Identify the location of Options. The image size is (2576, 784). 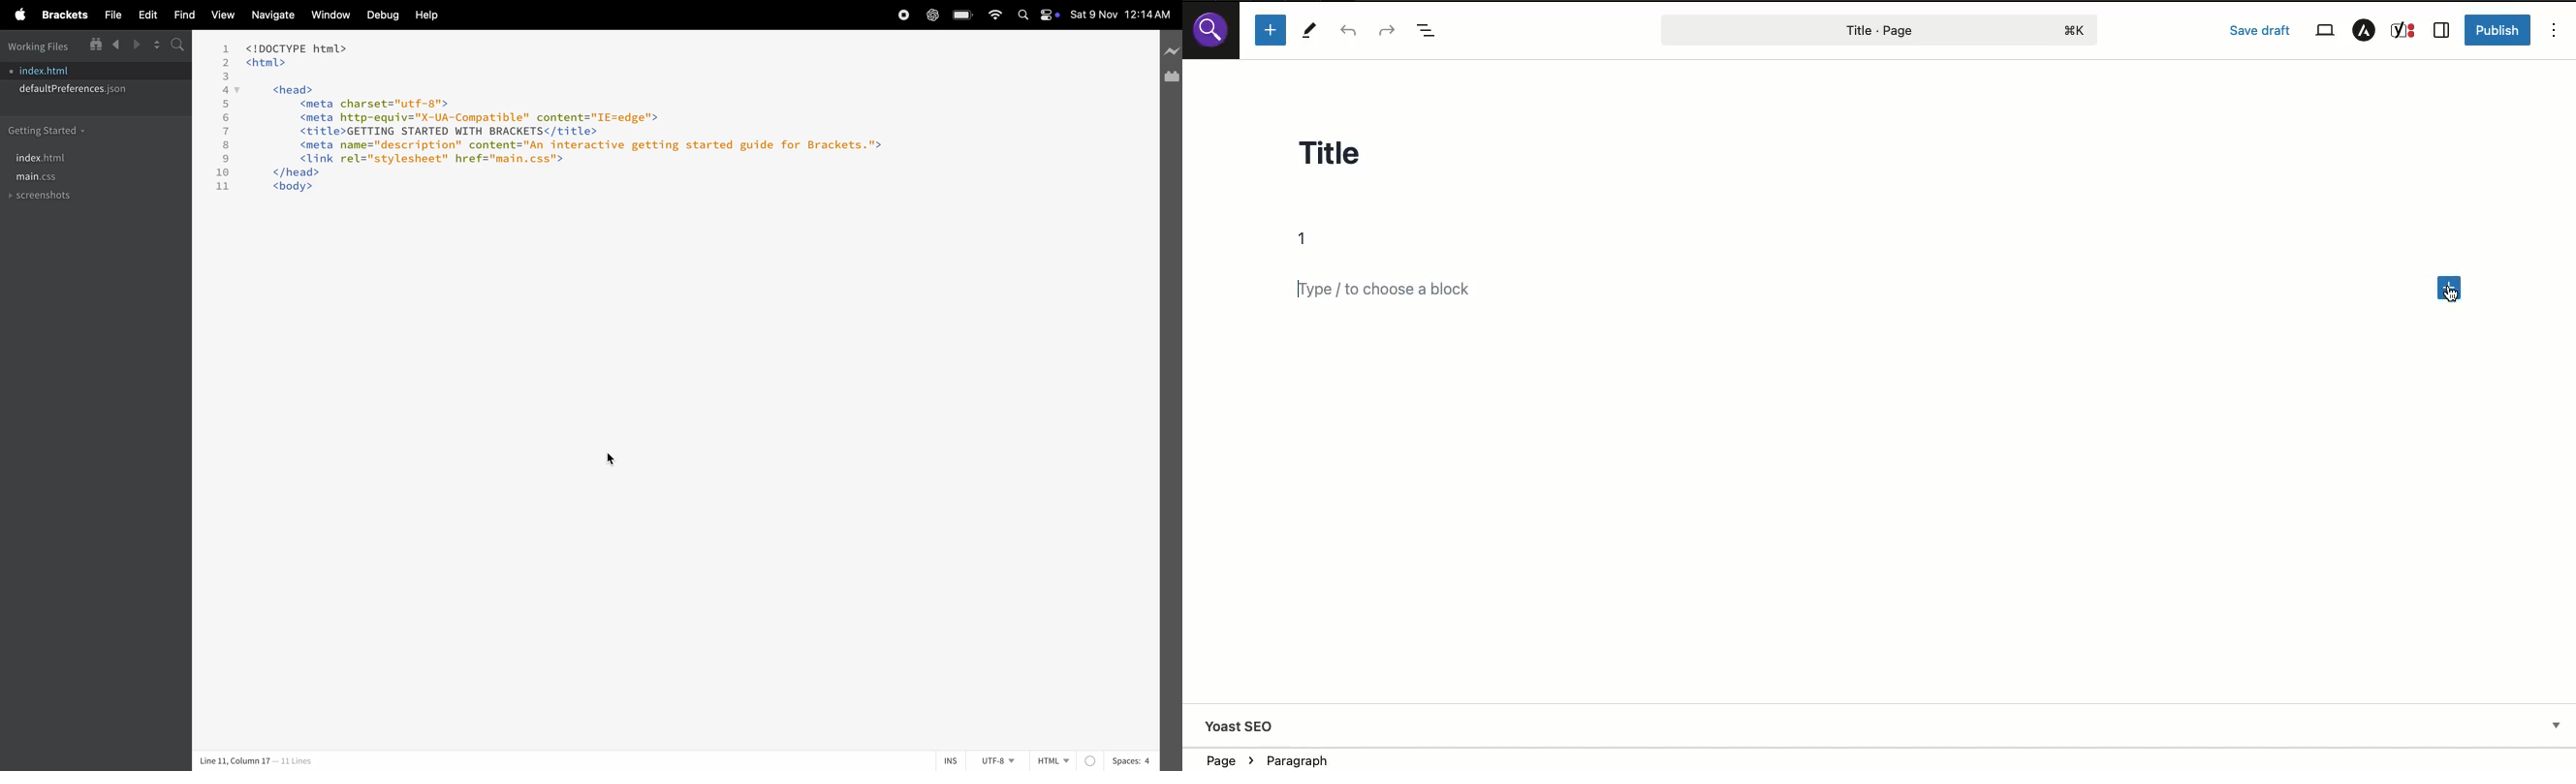
(2555, 29).